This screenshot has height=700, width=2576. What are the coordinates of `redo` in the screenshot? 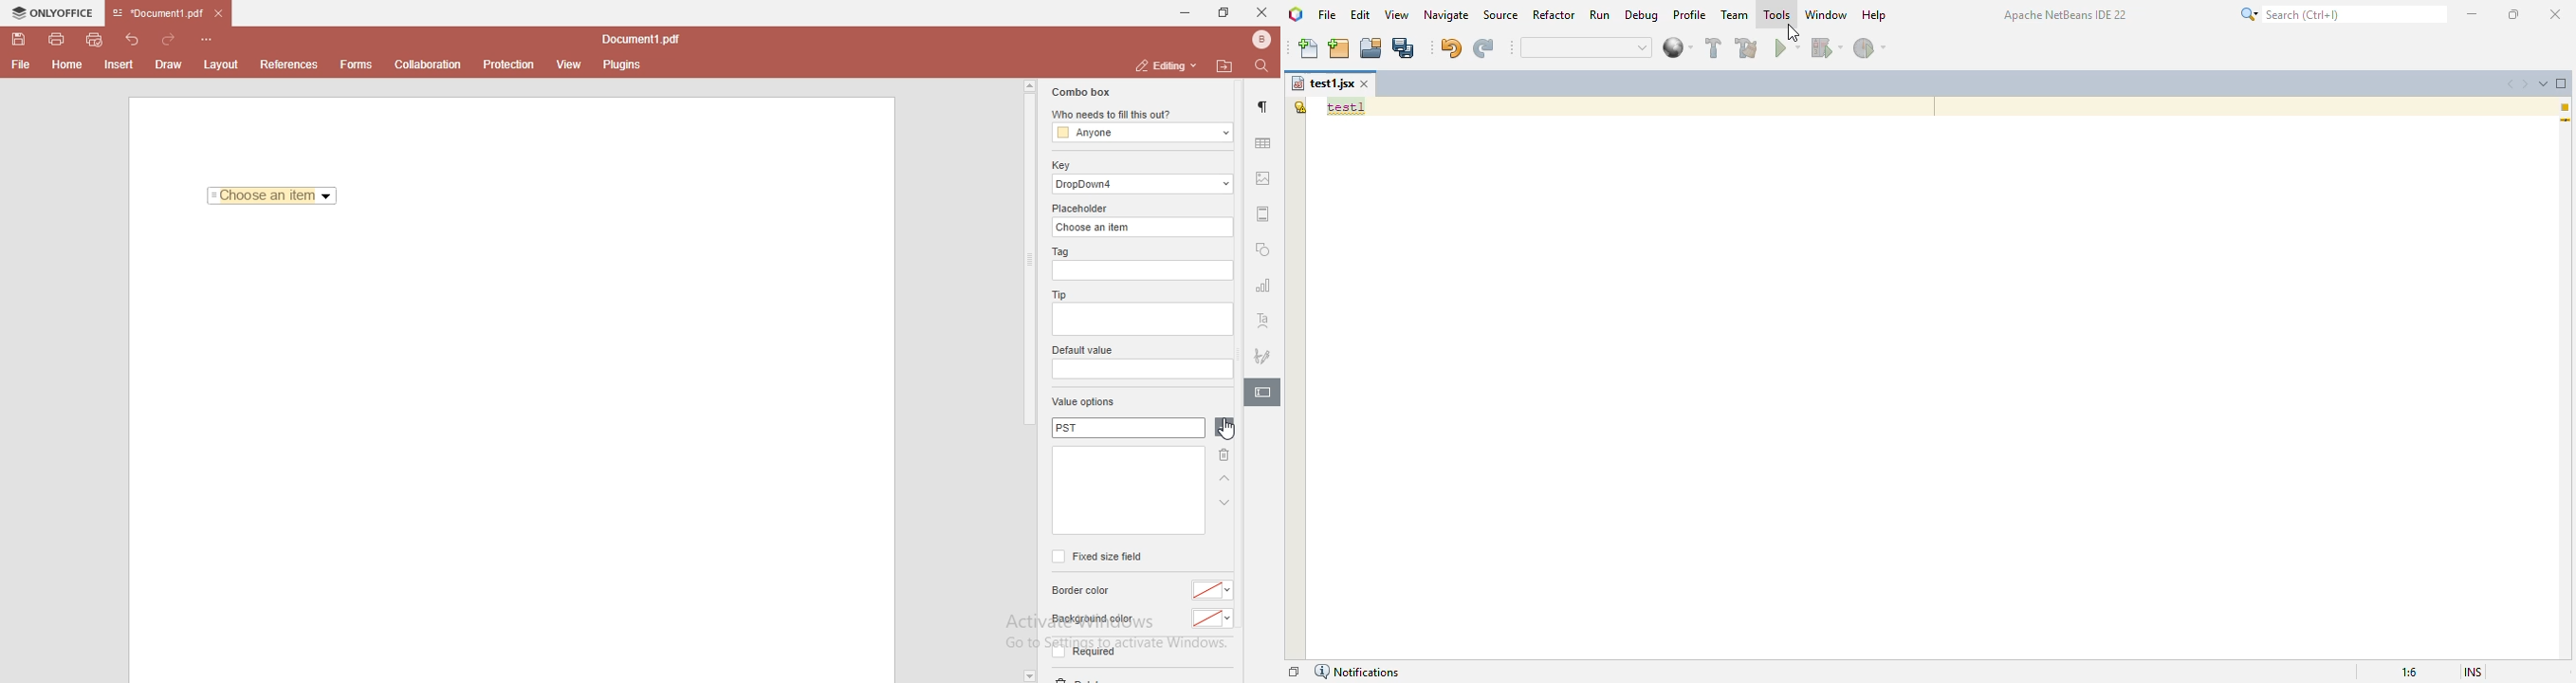 It's located at (1482, 48).